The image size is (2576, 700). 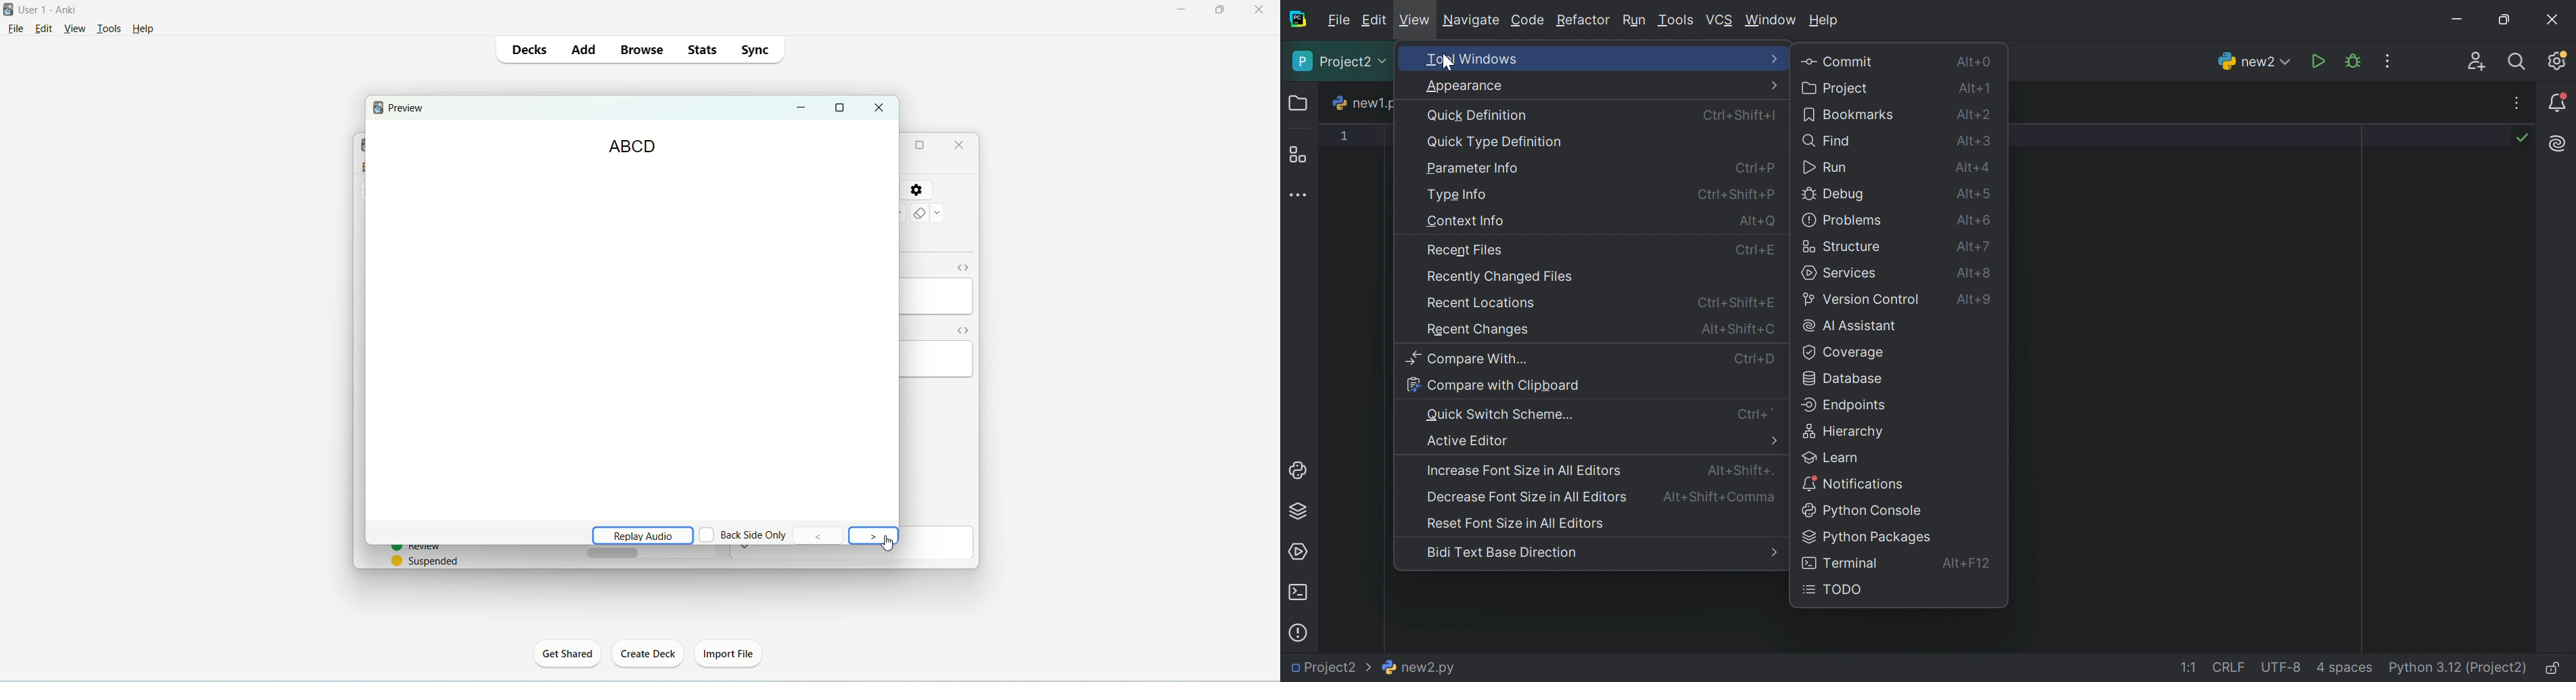 I want to click on Alt+1, so click(x=1972, y=88).